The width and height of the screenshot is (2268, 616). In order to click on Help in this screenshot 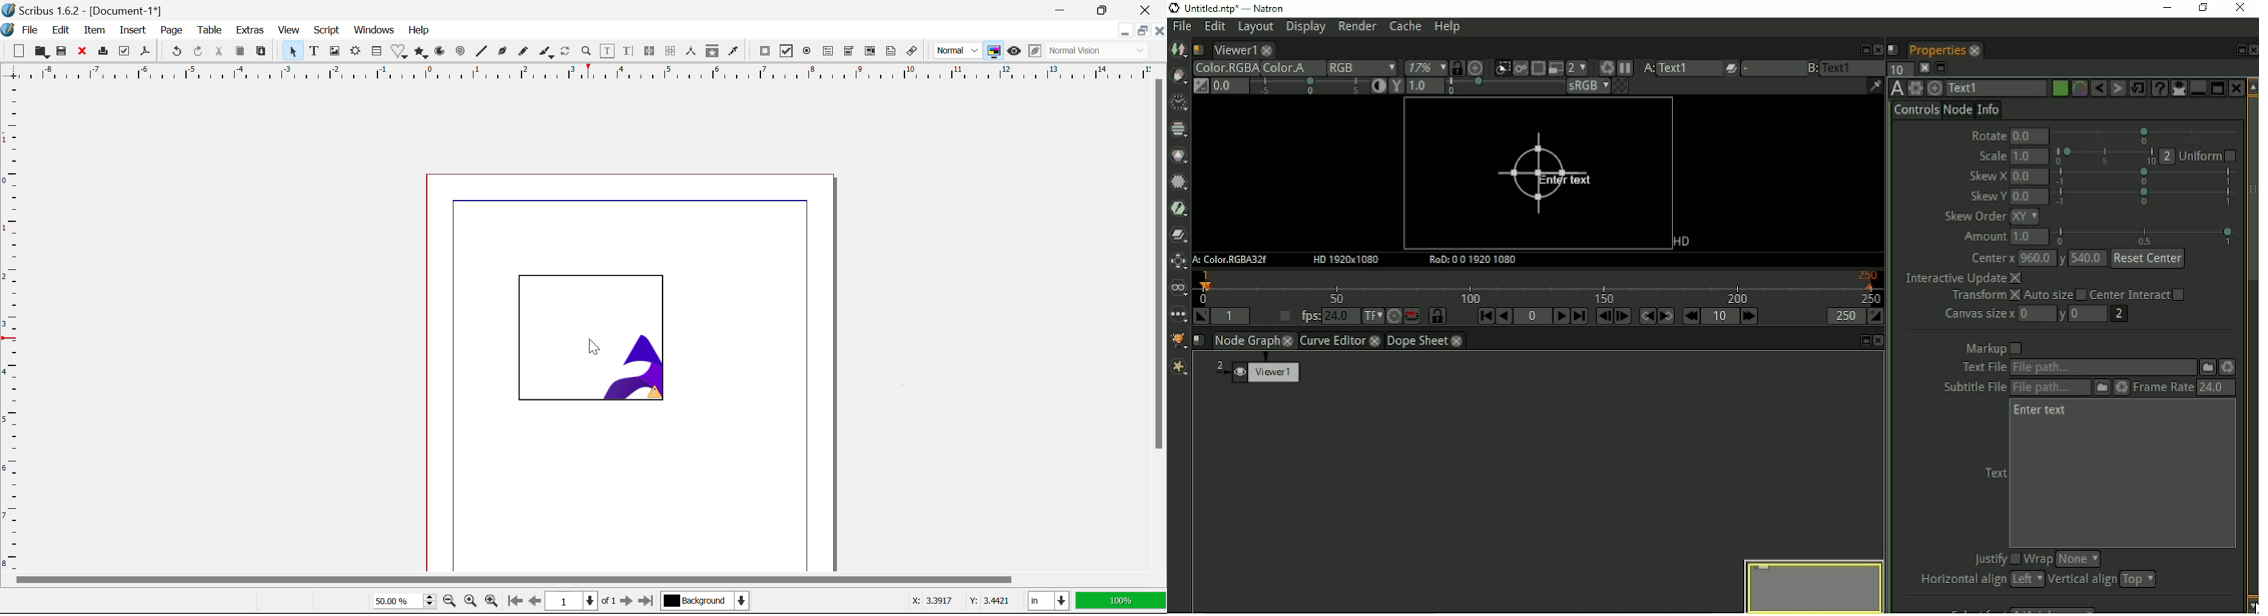, I will do `click(418, 32)`.